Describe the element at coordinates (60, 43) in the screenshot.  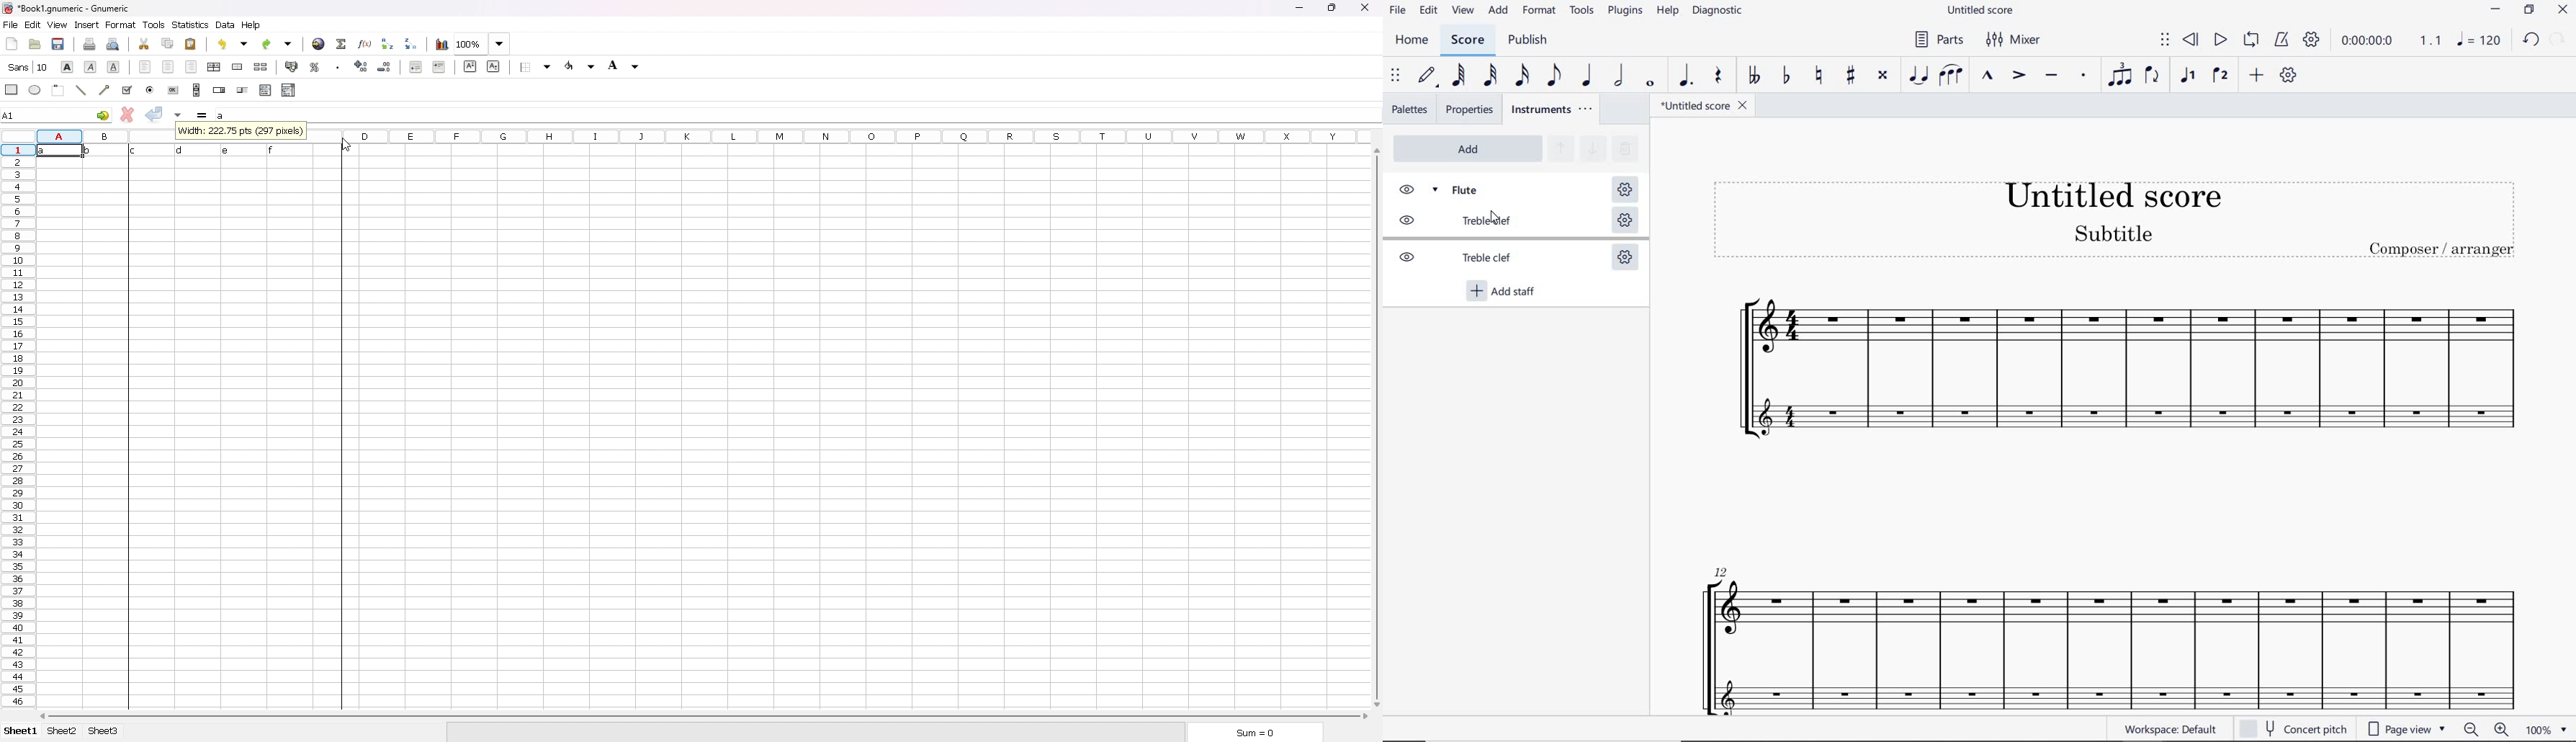
I see `save` at that location.